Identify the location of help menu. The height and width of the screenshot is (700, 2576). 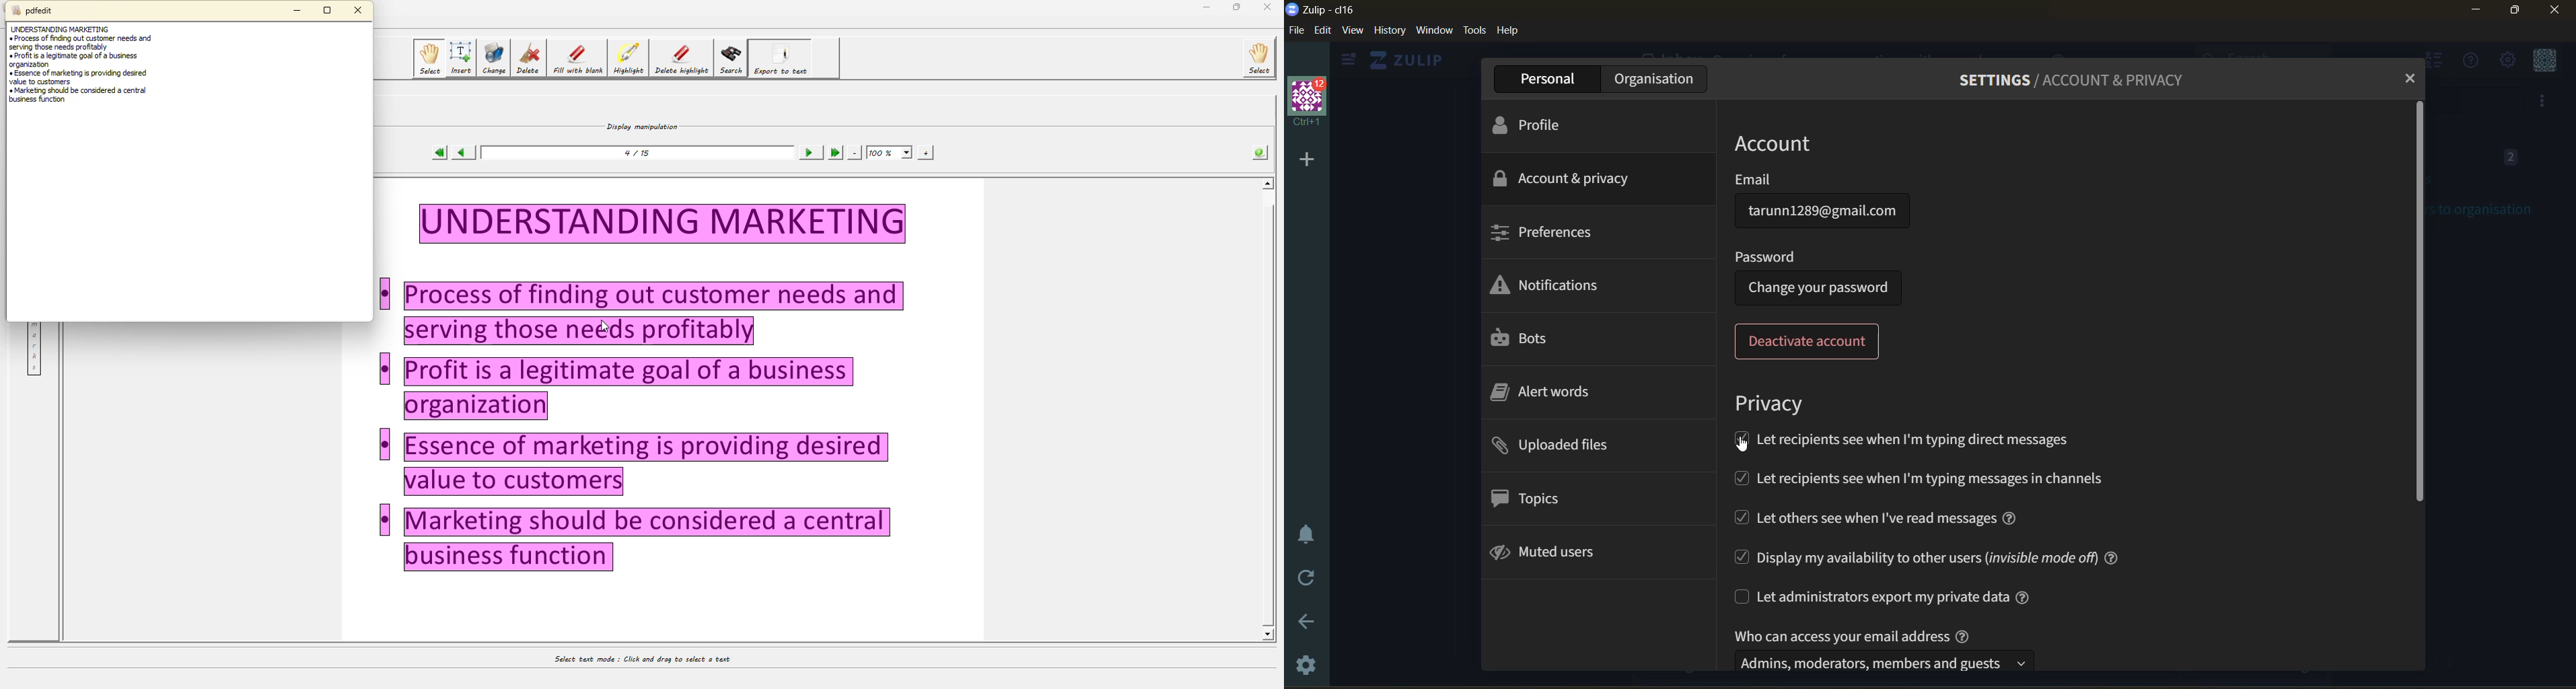
(2468, 62).